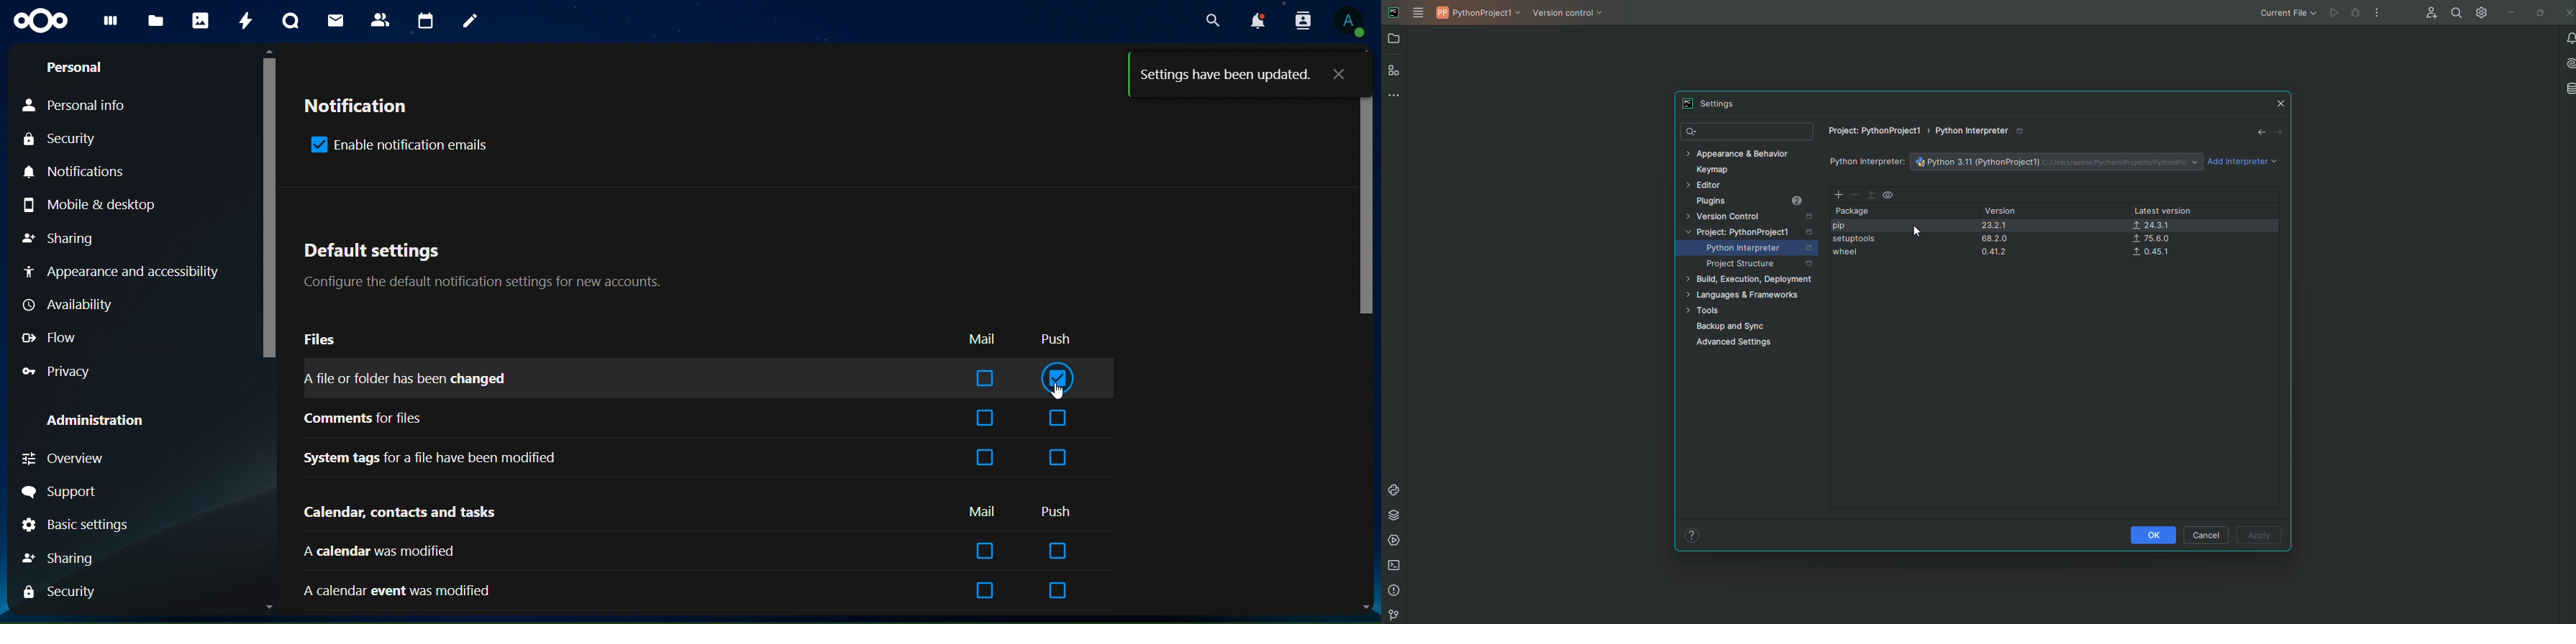  Describe the element at coordinates (492, 267) in the screenshot. I see `default settings configure the default notification settings for new accounts.` at that location.